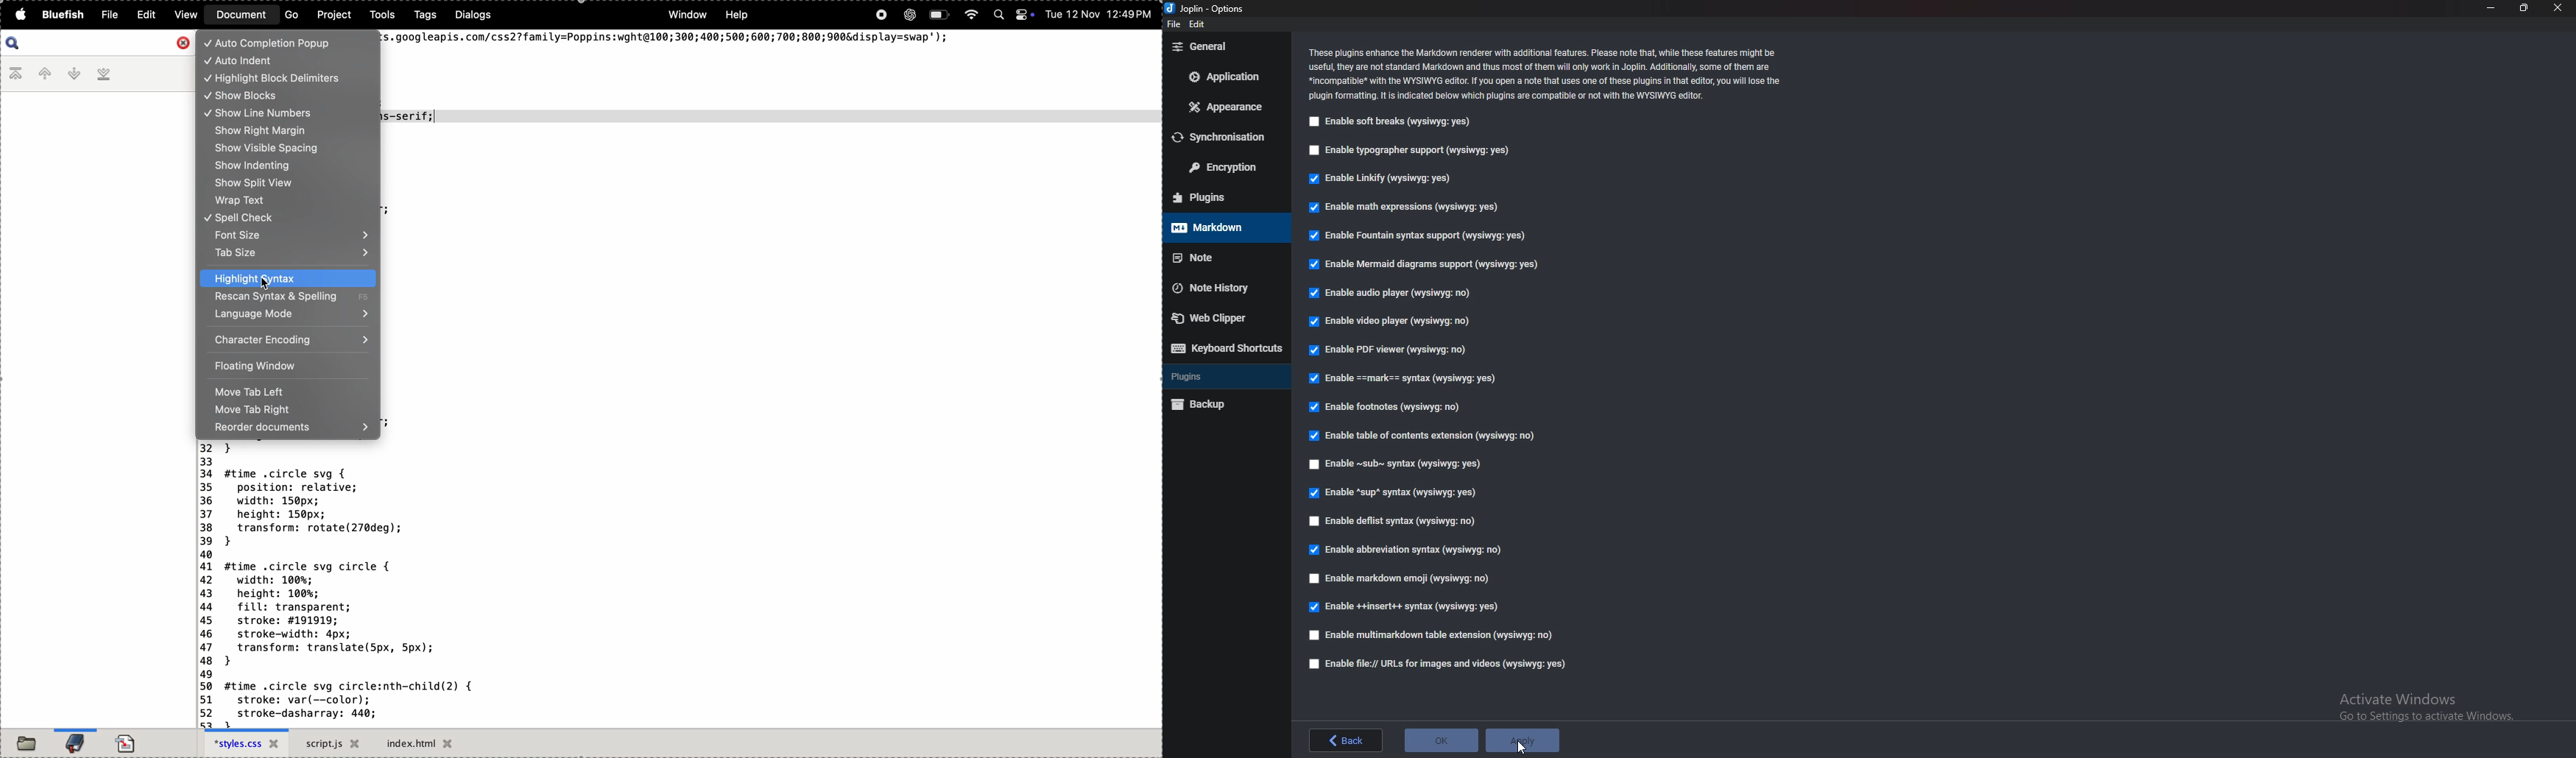  Describe the element at coordinates (1547, 74) in the screenshot. I see `Info` at that location.